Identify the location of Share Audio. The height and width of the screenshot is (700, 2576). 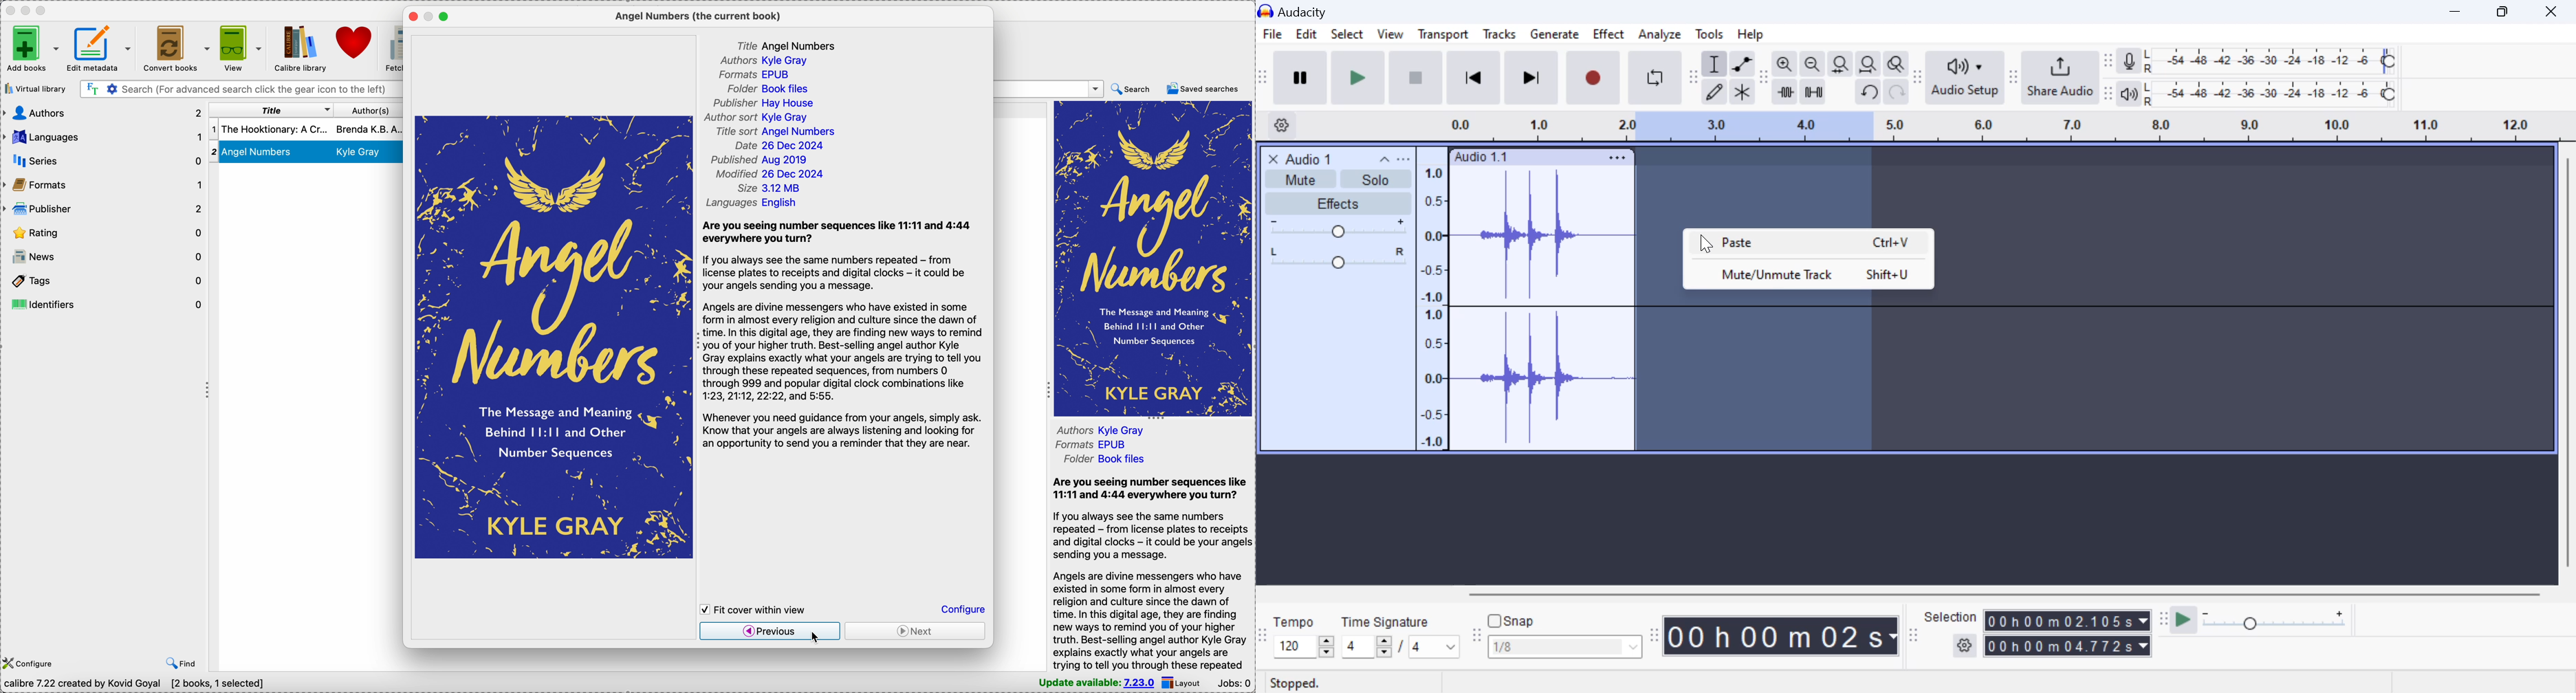
(2060, 77).